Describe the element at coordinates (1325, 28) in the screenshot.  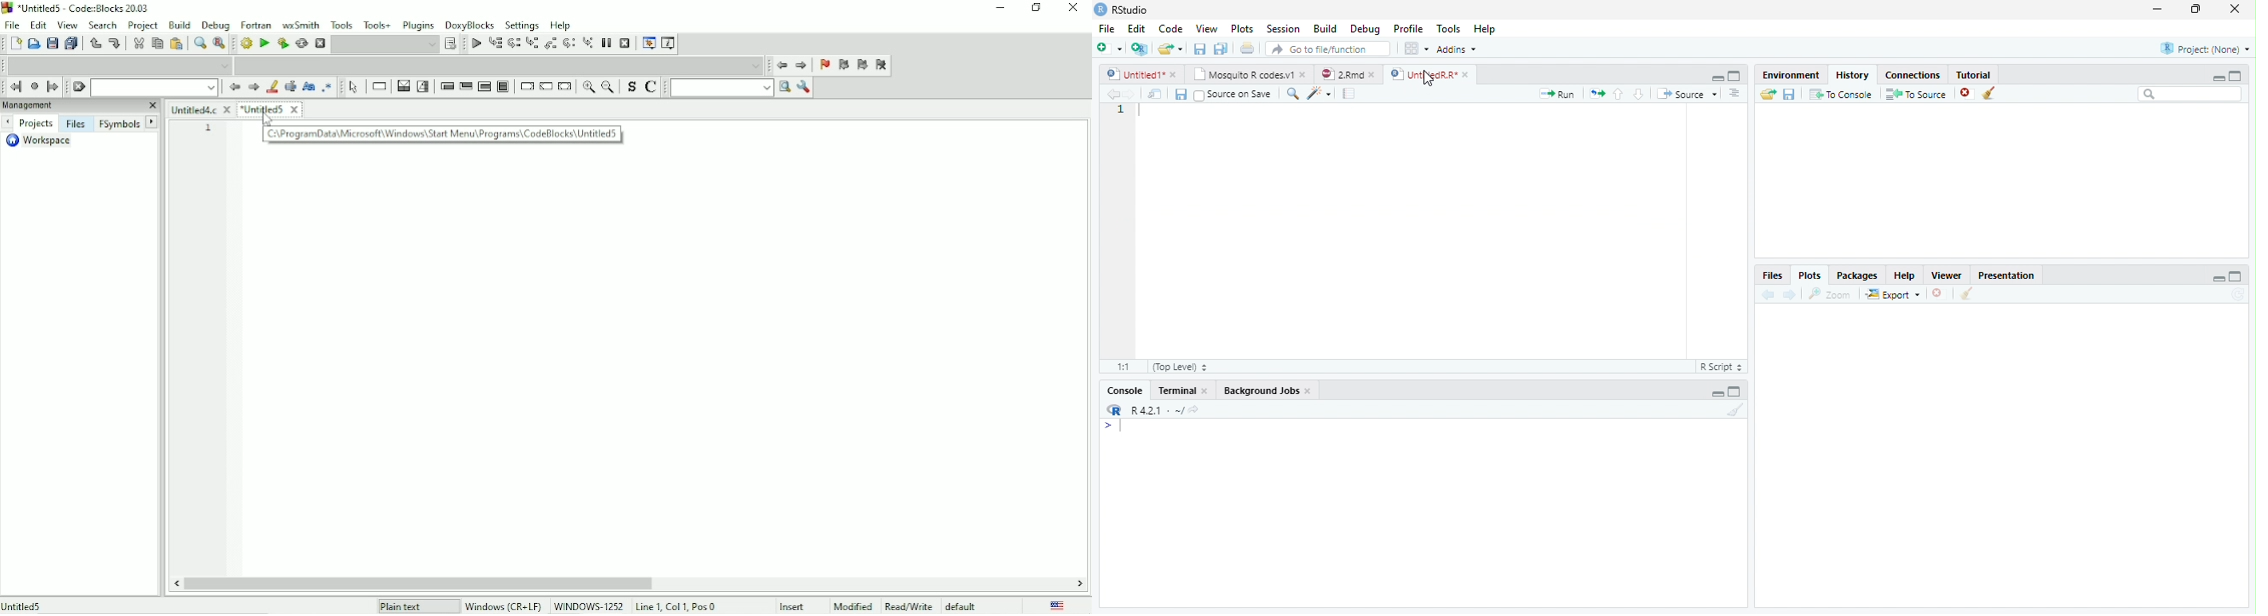
I see `Build` at that location.